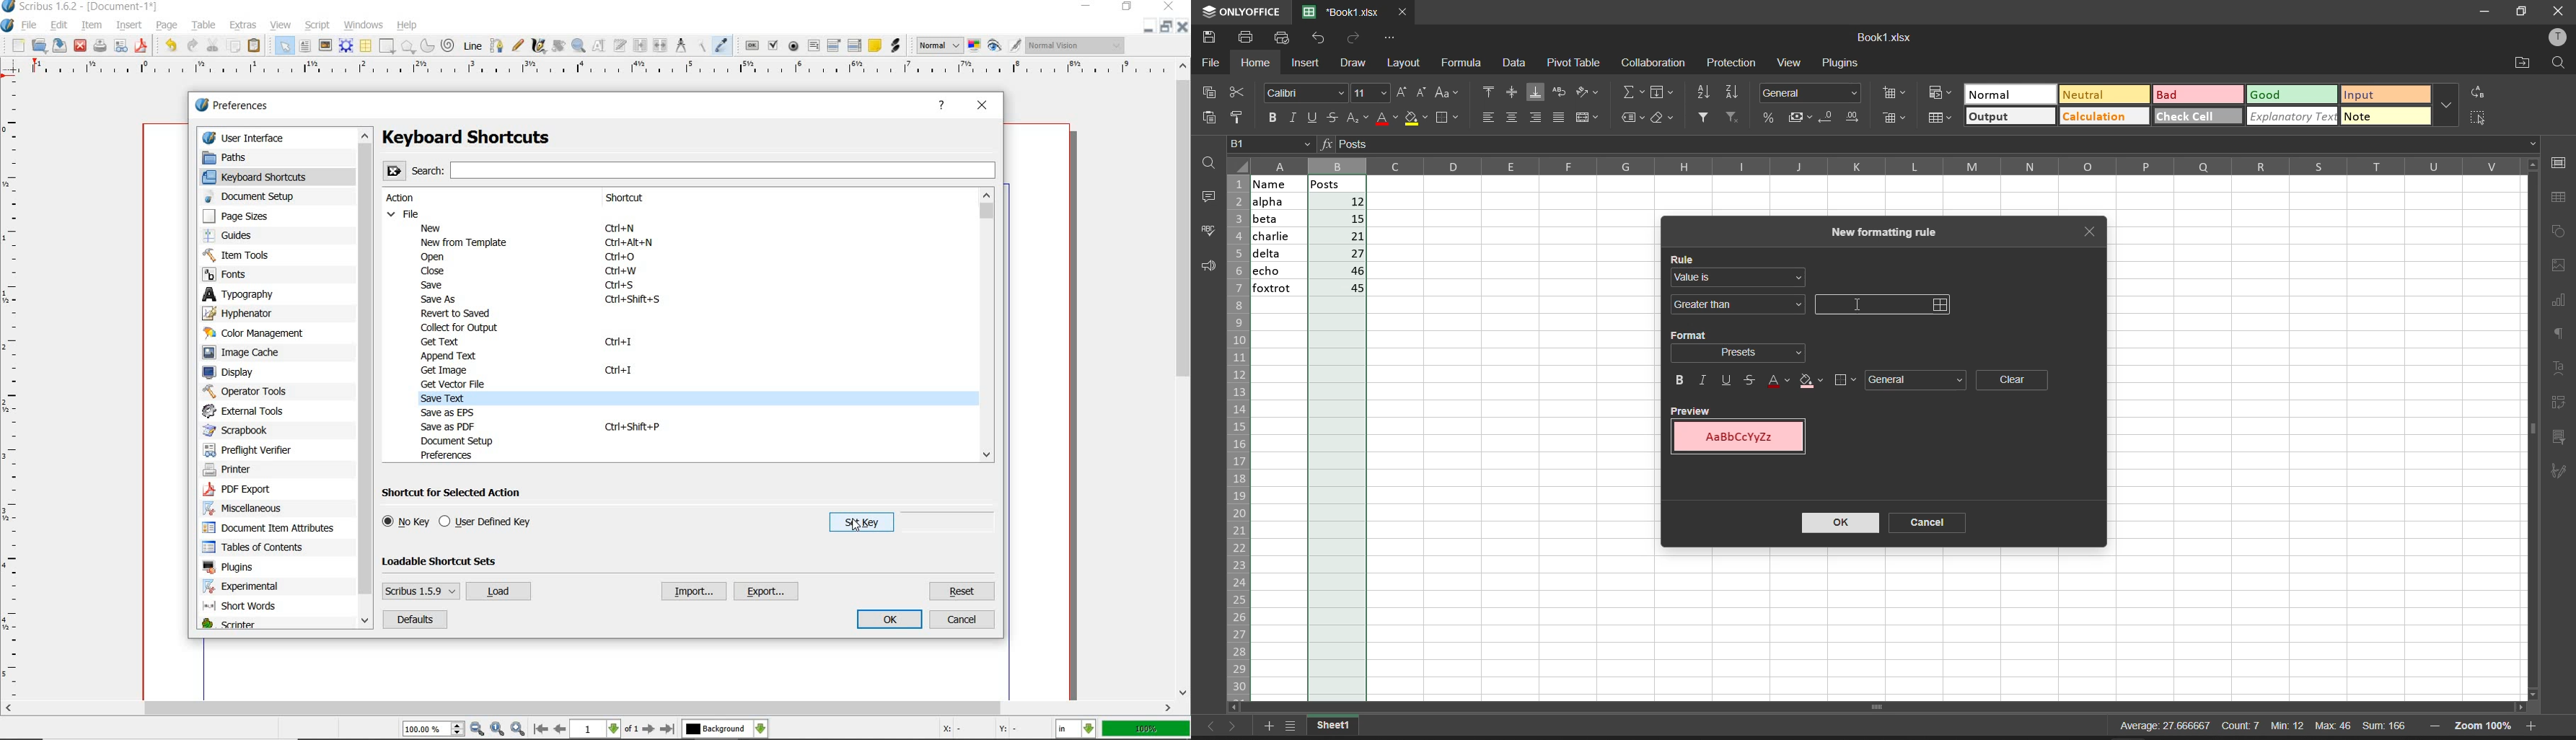  Describe the element at coordinates (2480, 116) in the screenshot. I see `select all` at that location.